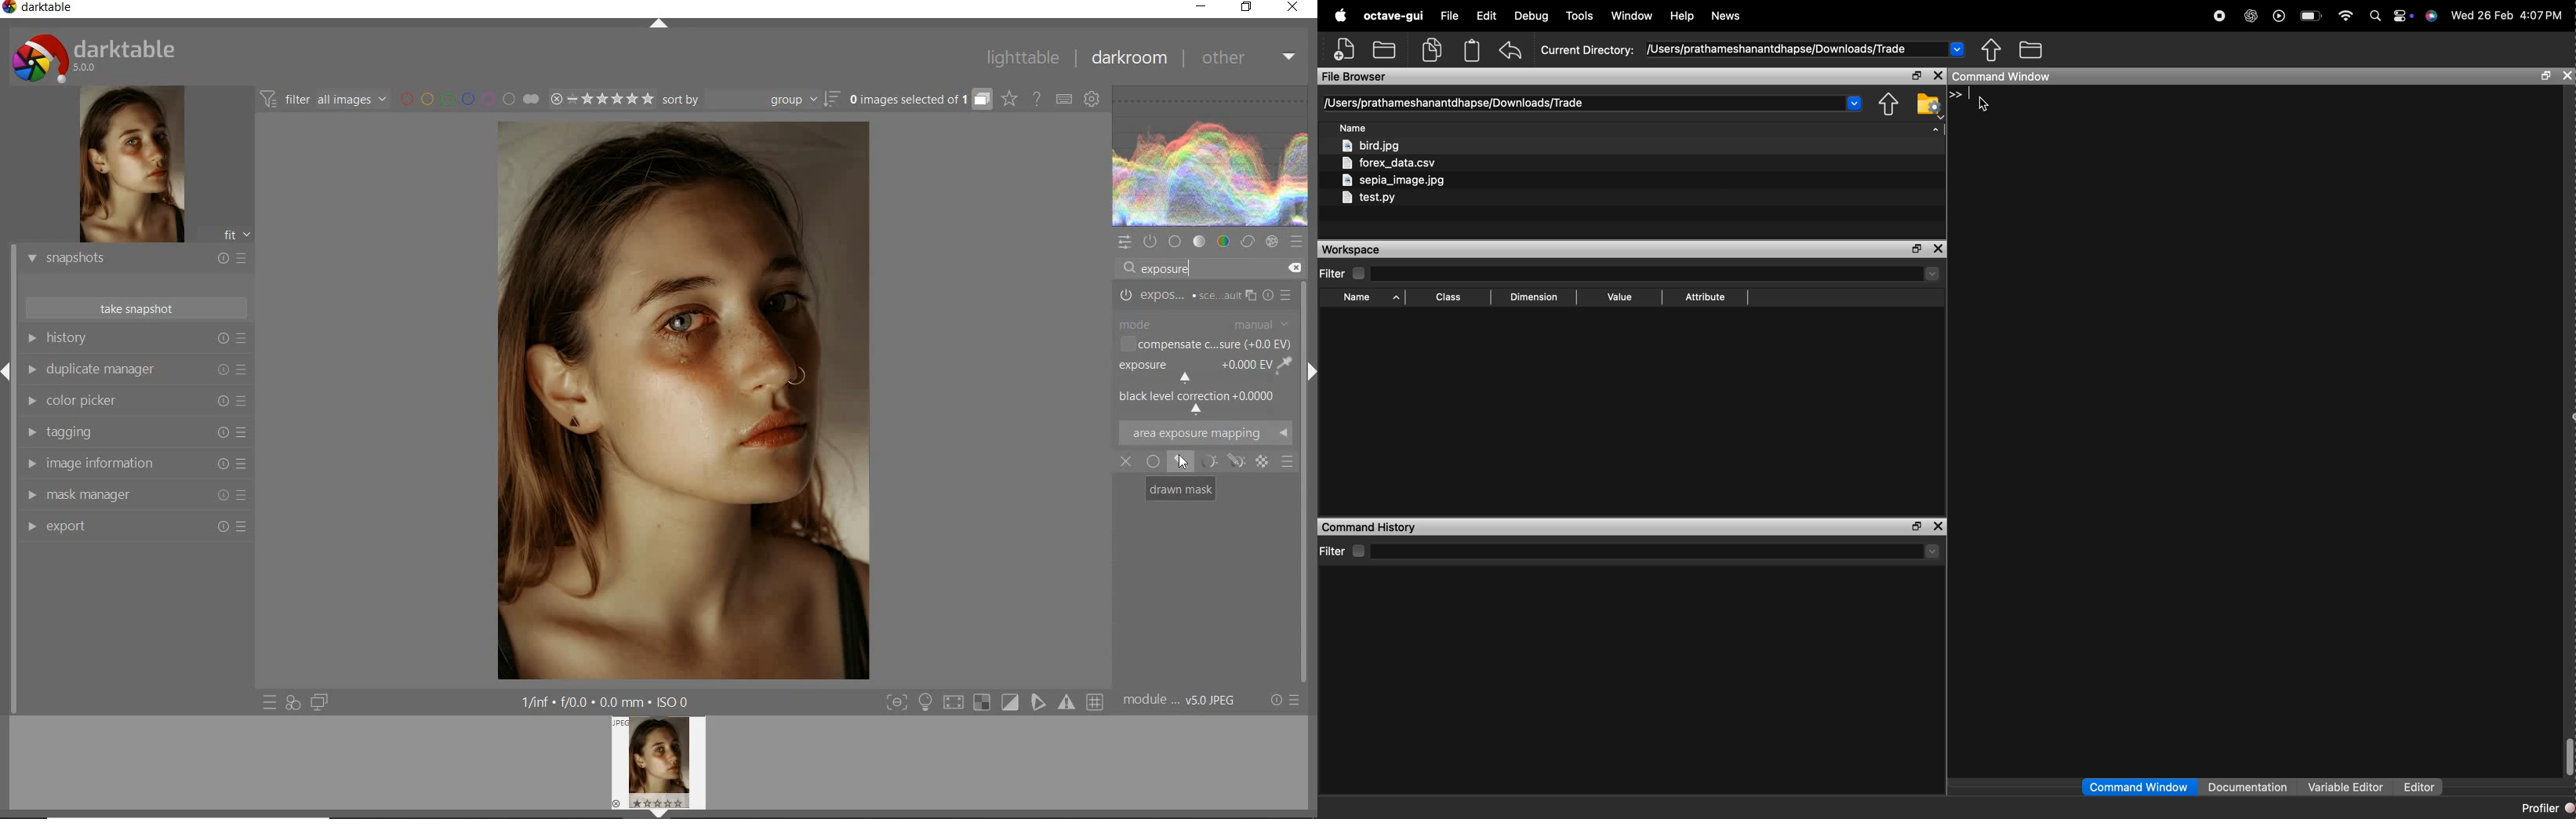 This screenshot has height=840, width=2576. I want to click on  sepia_image.jpg, so click(1395, 180).